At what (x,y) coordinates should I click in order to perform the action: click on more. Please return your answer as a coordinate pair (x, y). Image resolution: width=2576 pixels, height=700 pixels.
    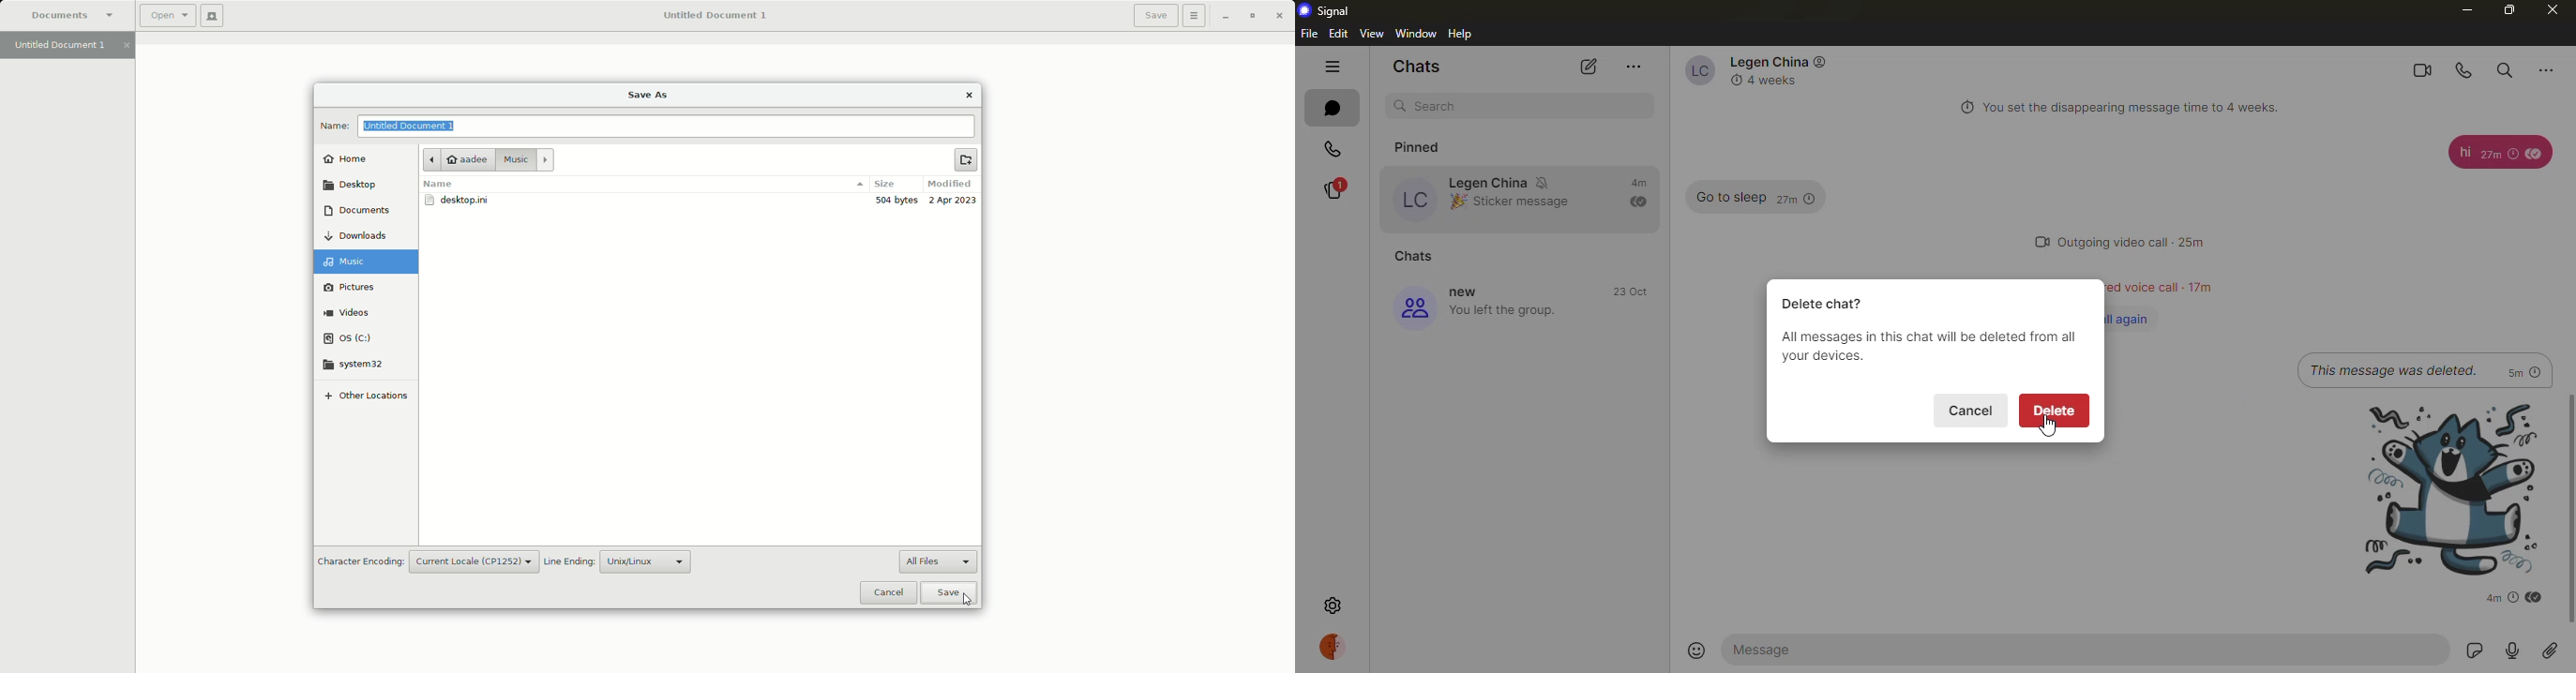
    Looking at the image, I should click on (2553, 67).